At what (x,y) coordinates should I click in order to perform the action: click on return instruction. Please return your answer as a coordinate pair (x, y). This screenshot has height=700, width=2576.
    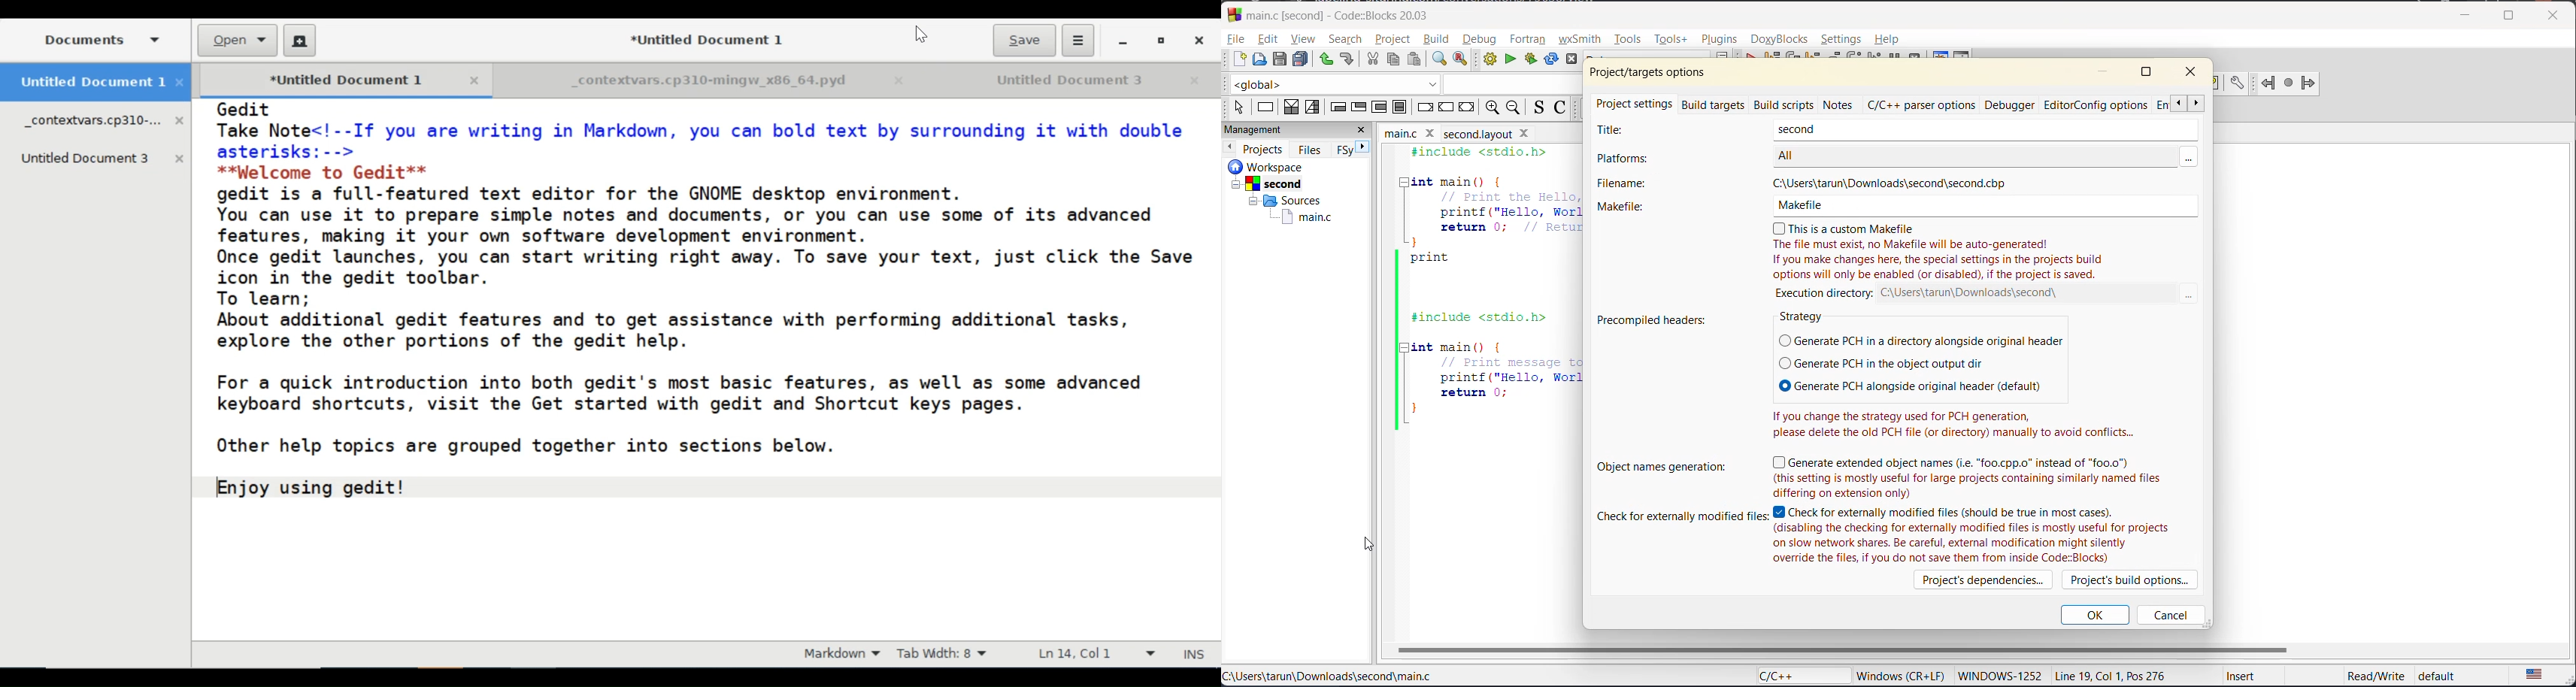
    Looking at the image, I should click on (1468, 107).